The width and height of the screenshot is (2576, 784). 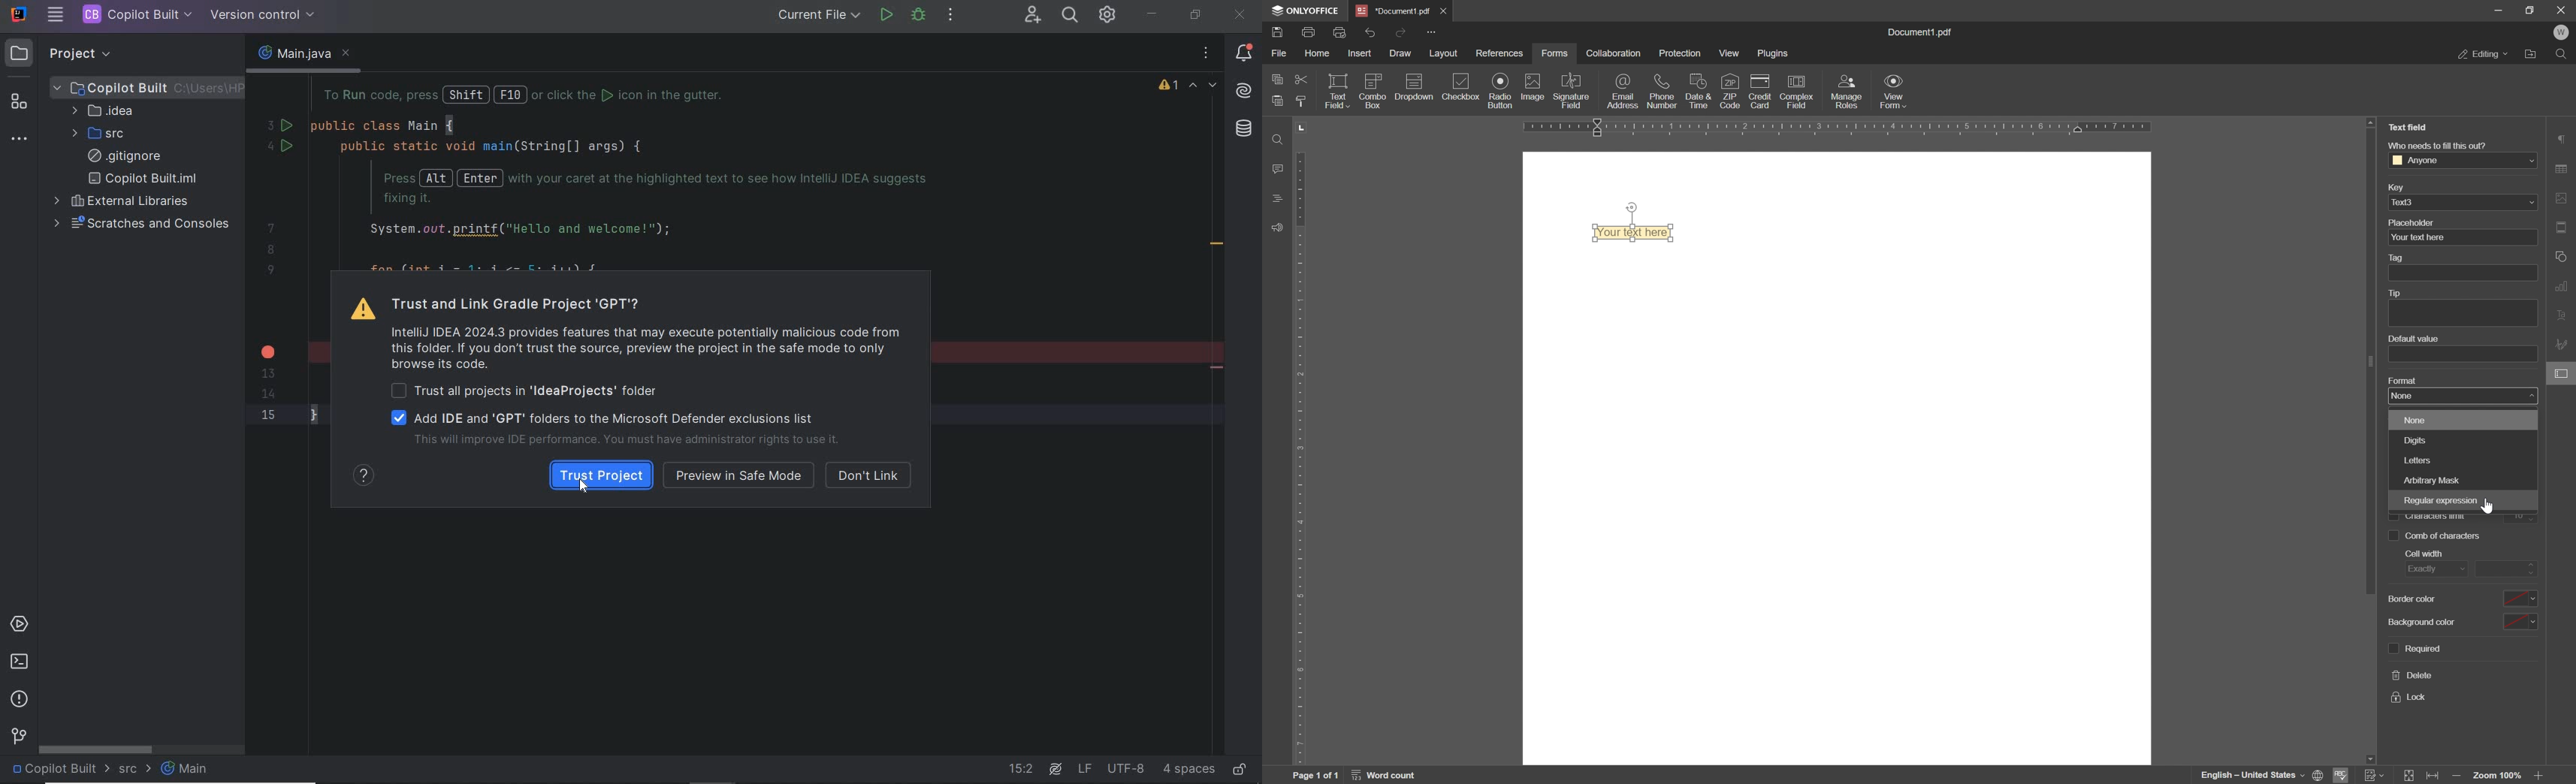 What do you see at coordinates (2528, 161) in the screenshot?
I see `drop down` at bounding box center [2528, 161].